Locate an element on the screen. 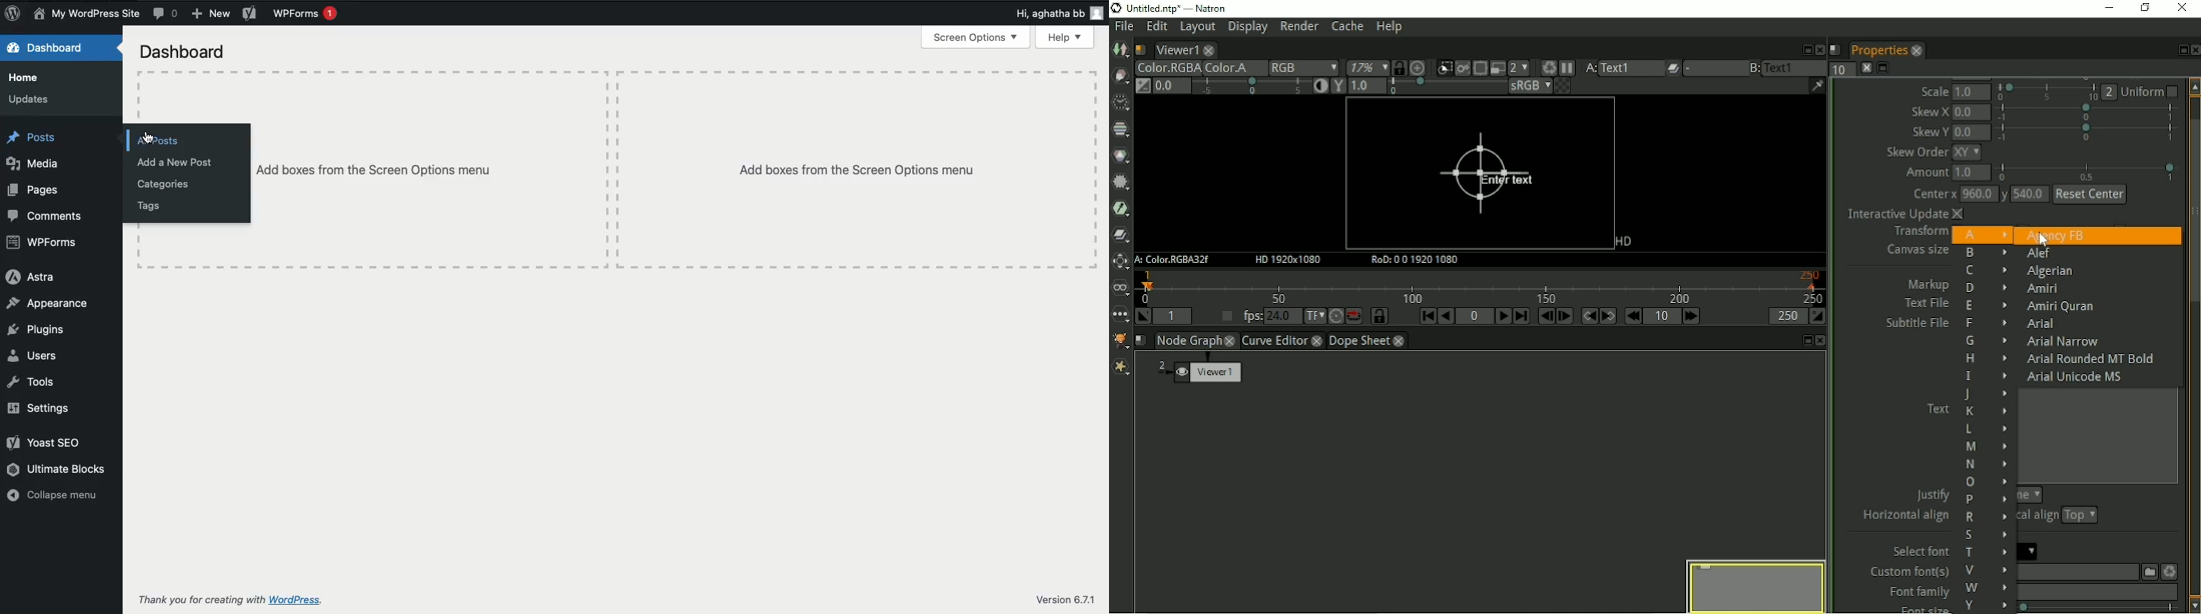  Horizontal align is located at coordinates (1904, 518).